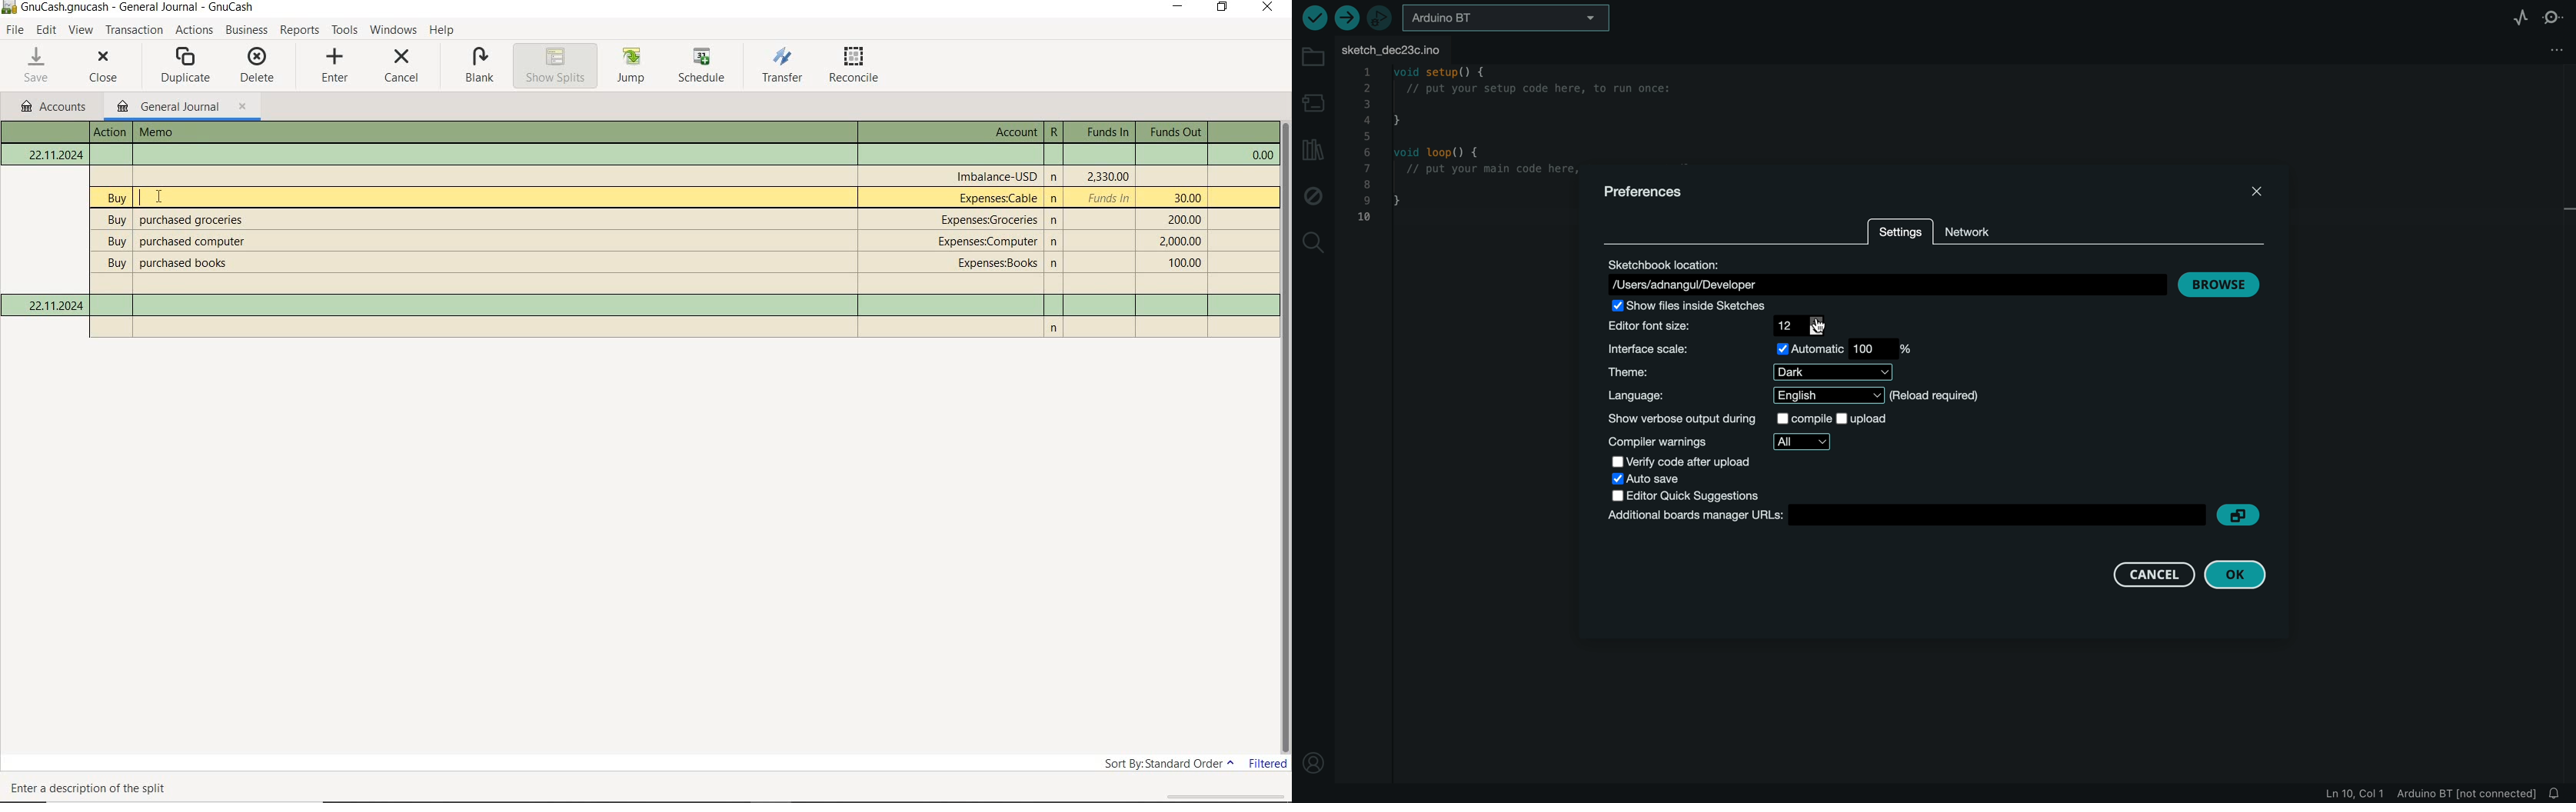  Describe the element at coordinates (857, 68) in the screenshot. I see `reconcile` at that location.